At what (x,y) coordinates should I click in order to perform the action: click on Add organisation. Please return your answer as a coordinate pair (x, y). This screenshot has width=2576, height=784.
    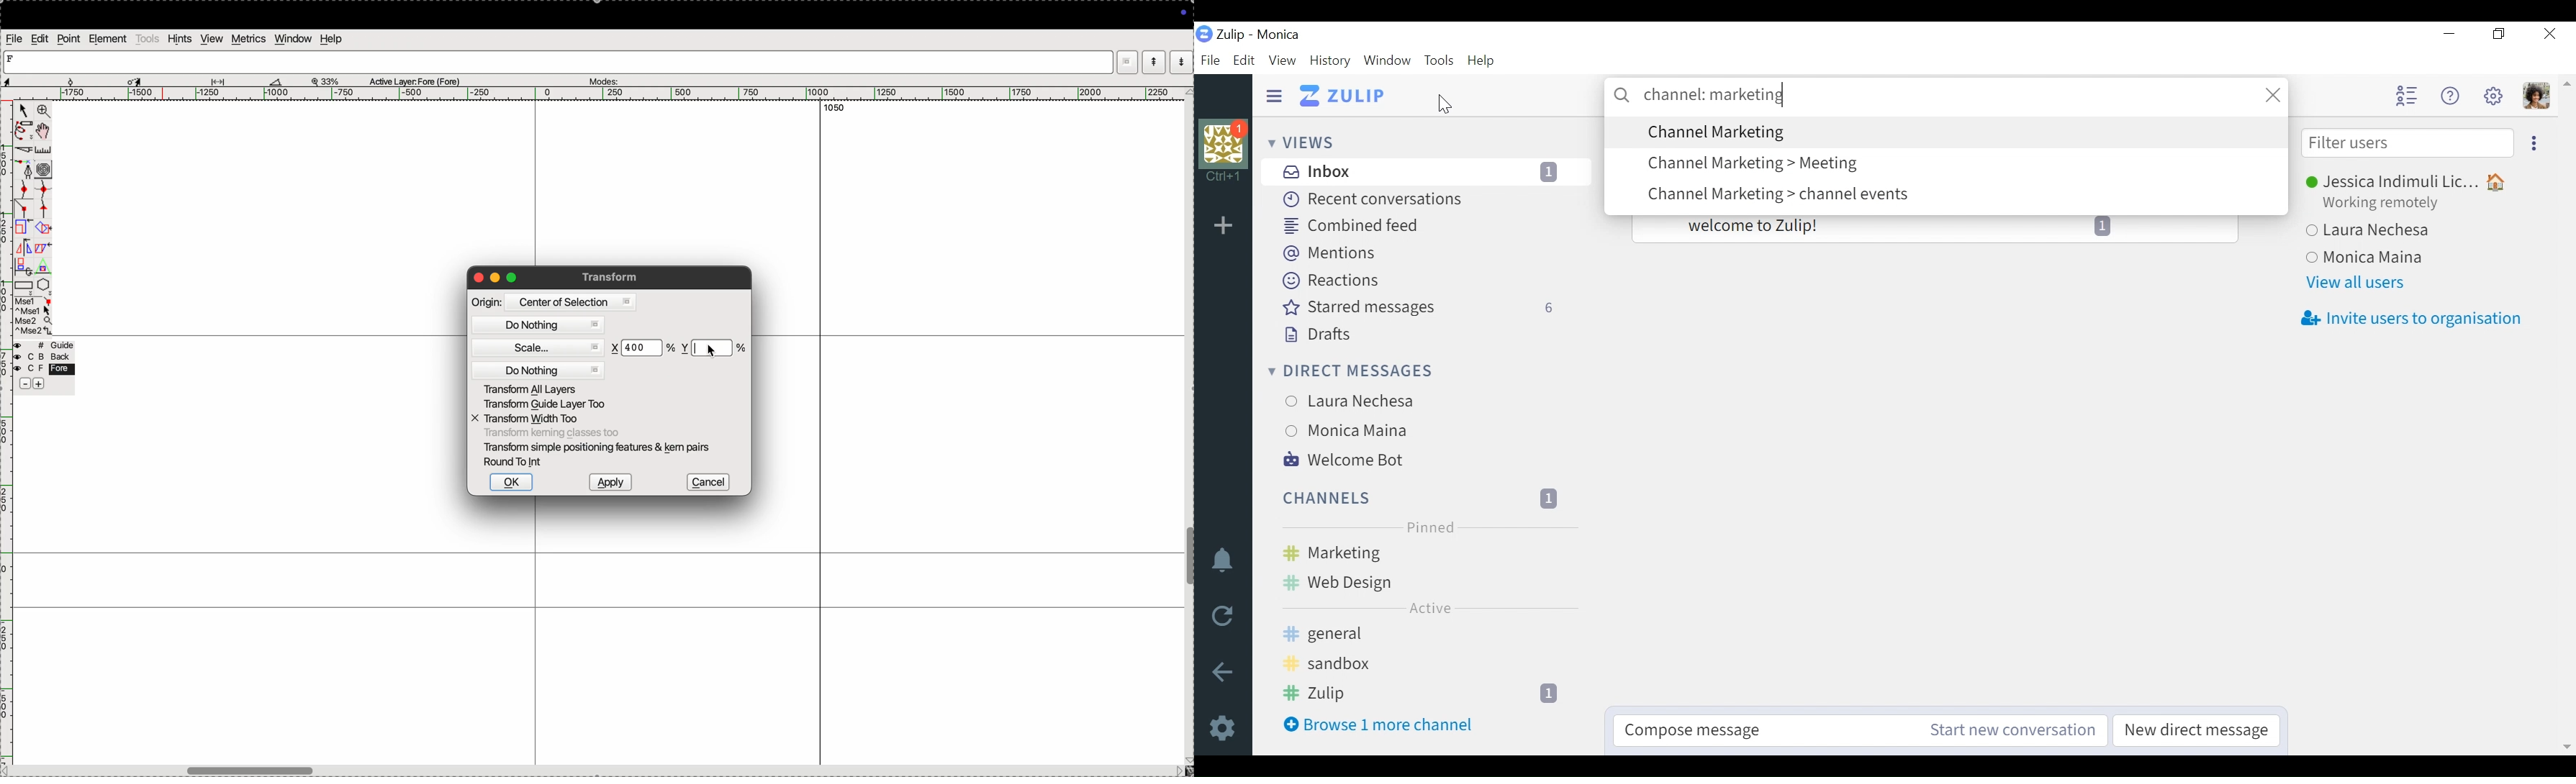
    Looking at the image, I should click on (1227, 226).